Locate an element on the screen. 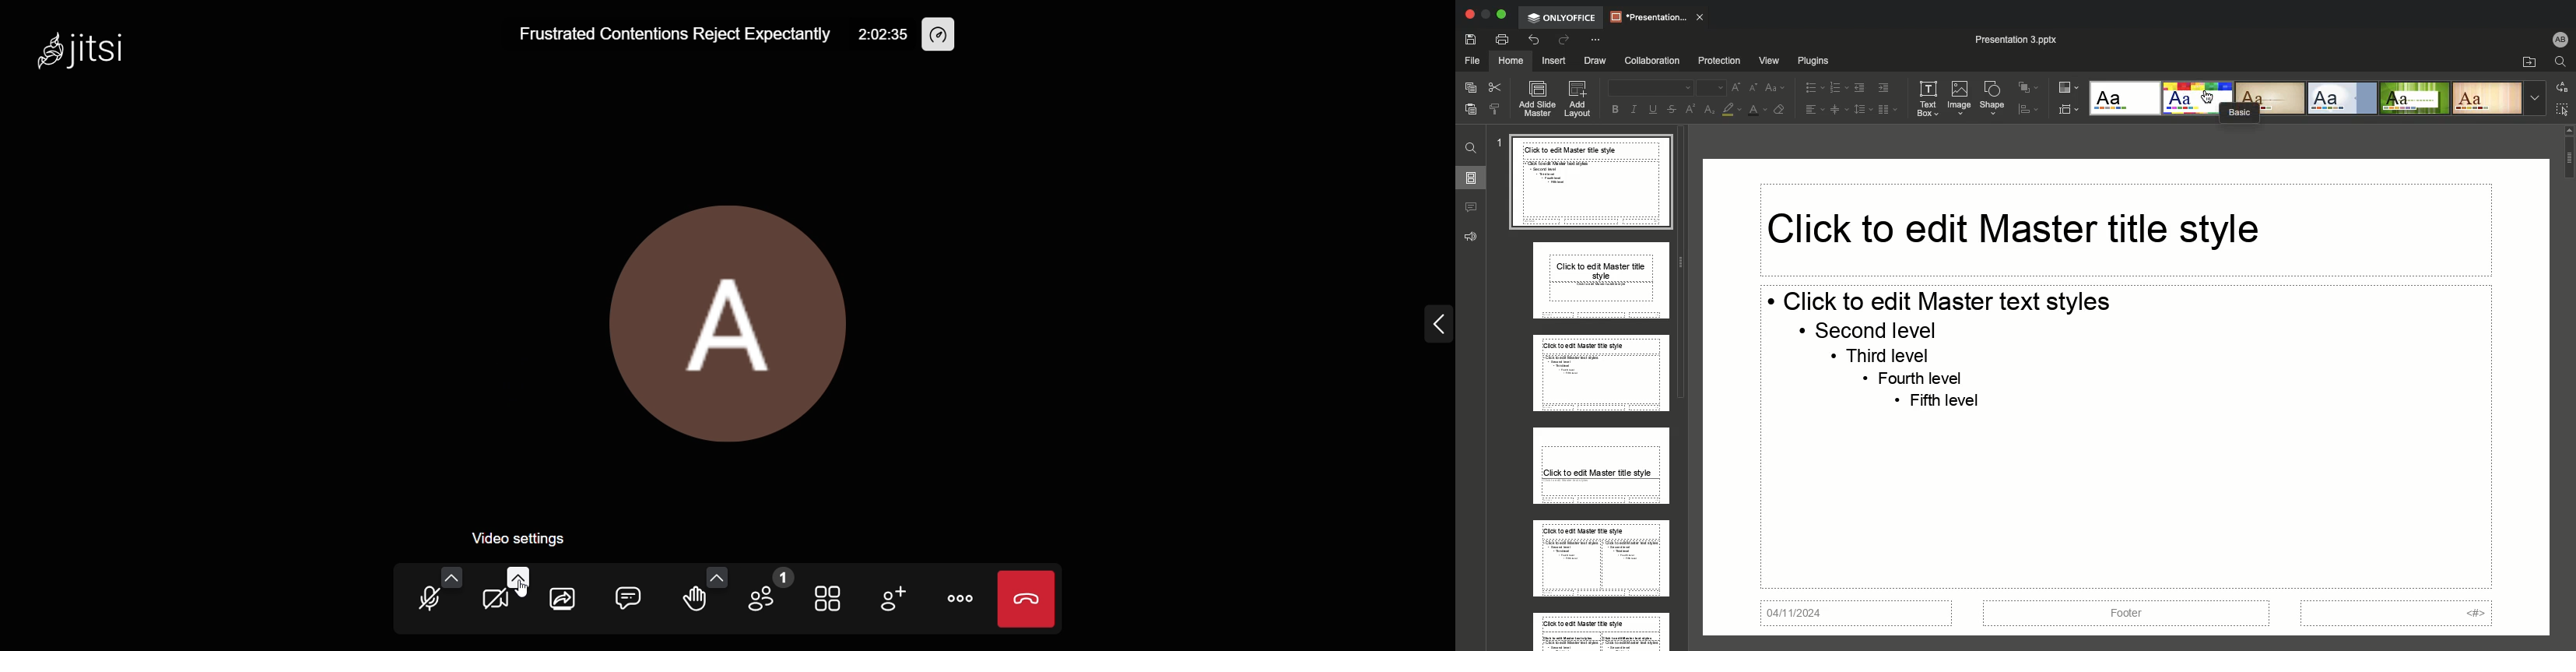 The width and height of the screenshot is (2576, 672). Underline is located at coordinates (1653, 109).